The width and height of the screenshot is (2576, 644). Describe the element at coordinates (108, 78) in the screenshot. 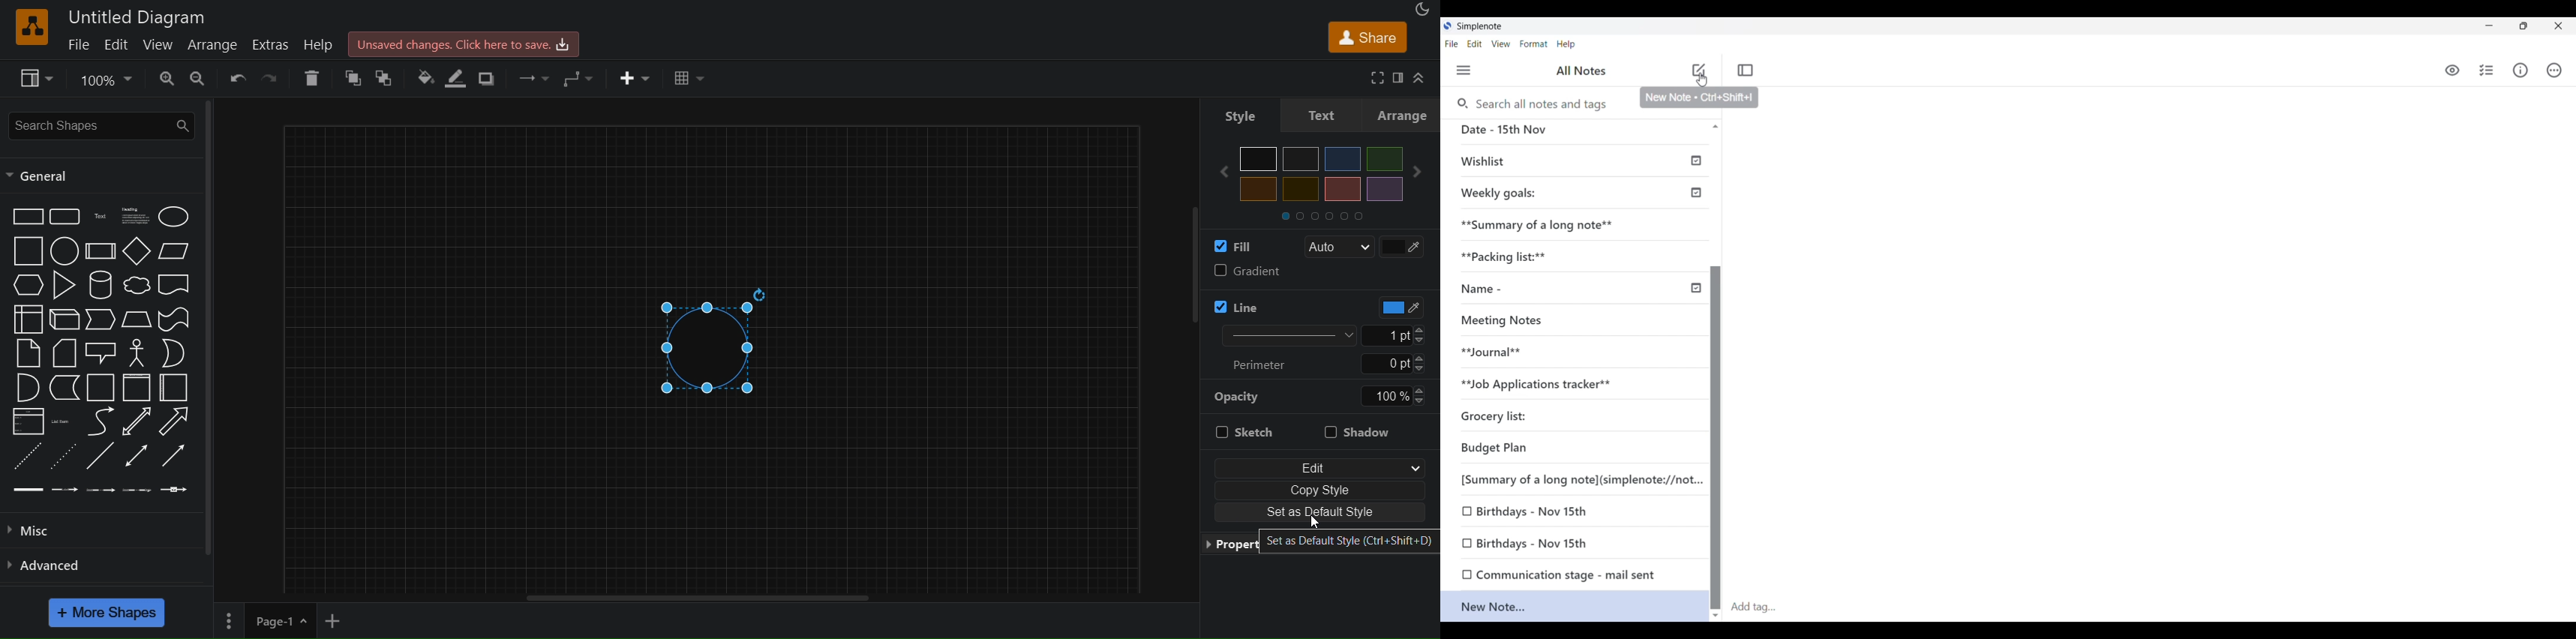

I see `zoom` at that location.